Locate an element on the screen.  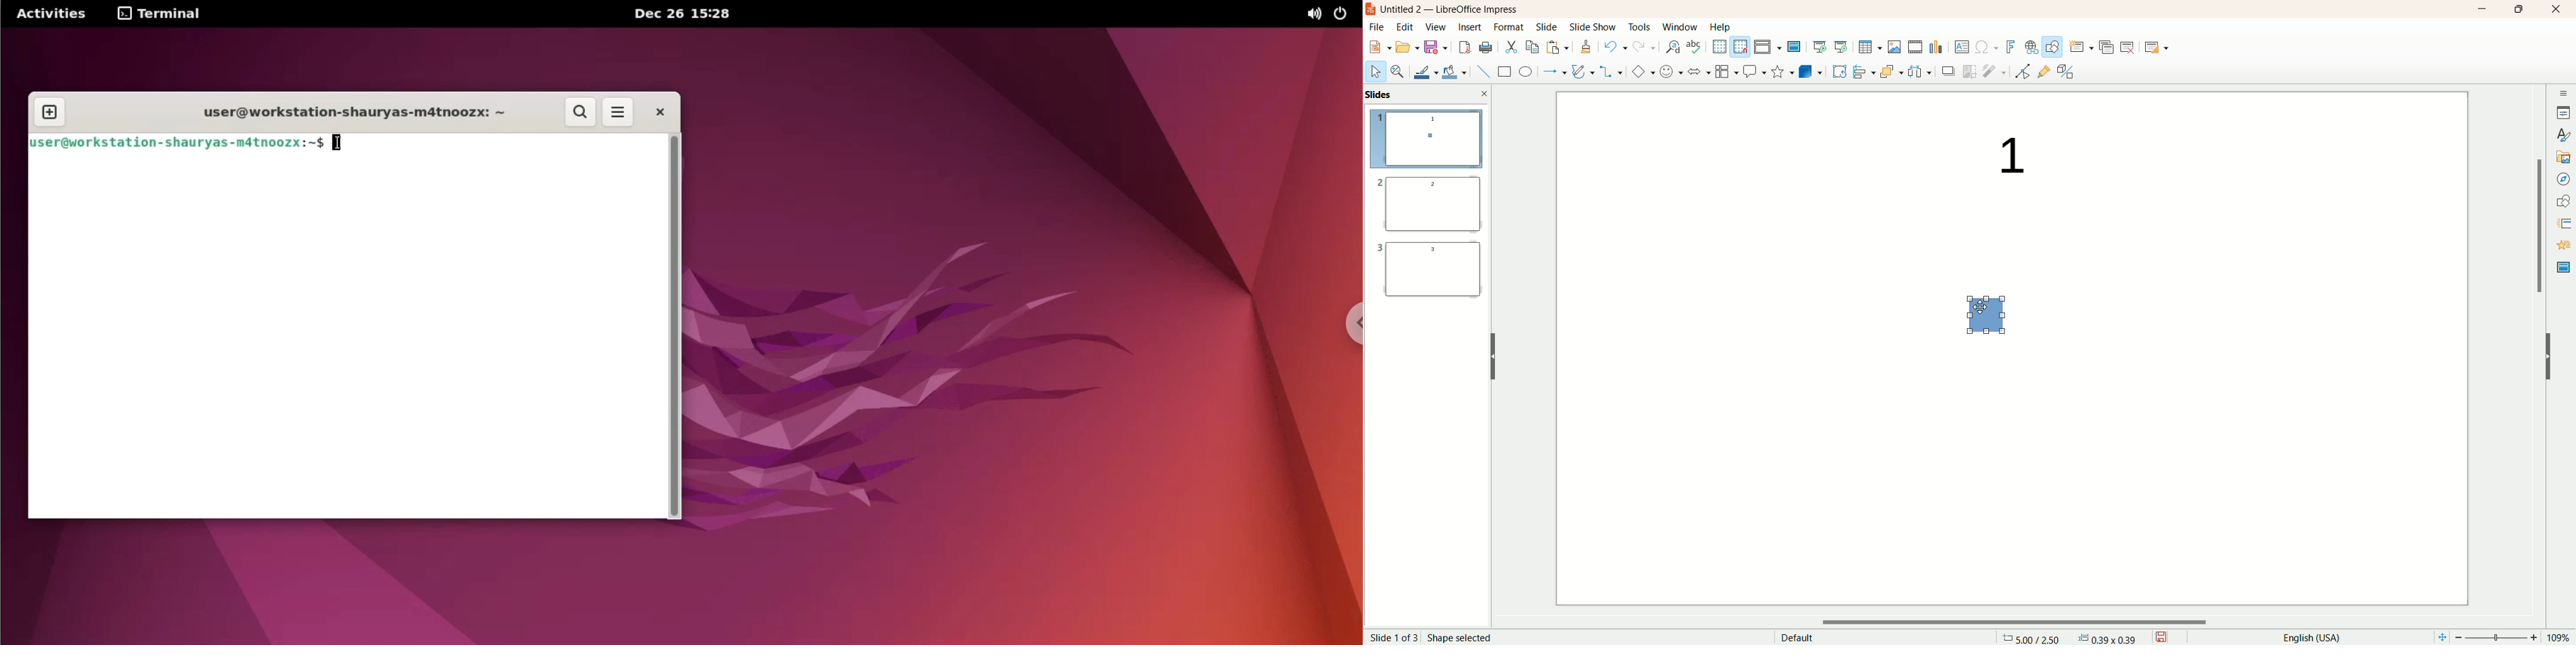
insert image is located at coordinates (1895, 46).